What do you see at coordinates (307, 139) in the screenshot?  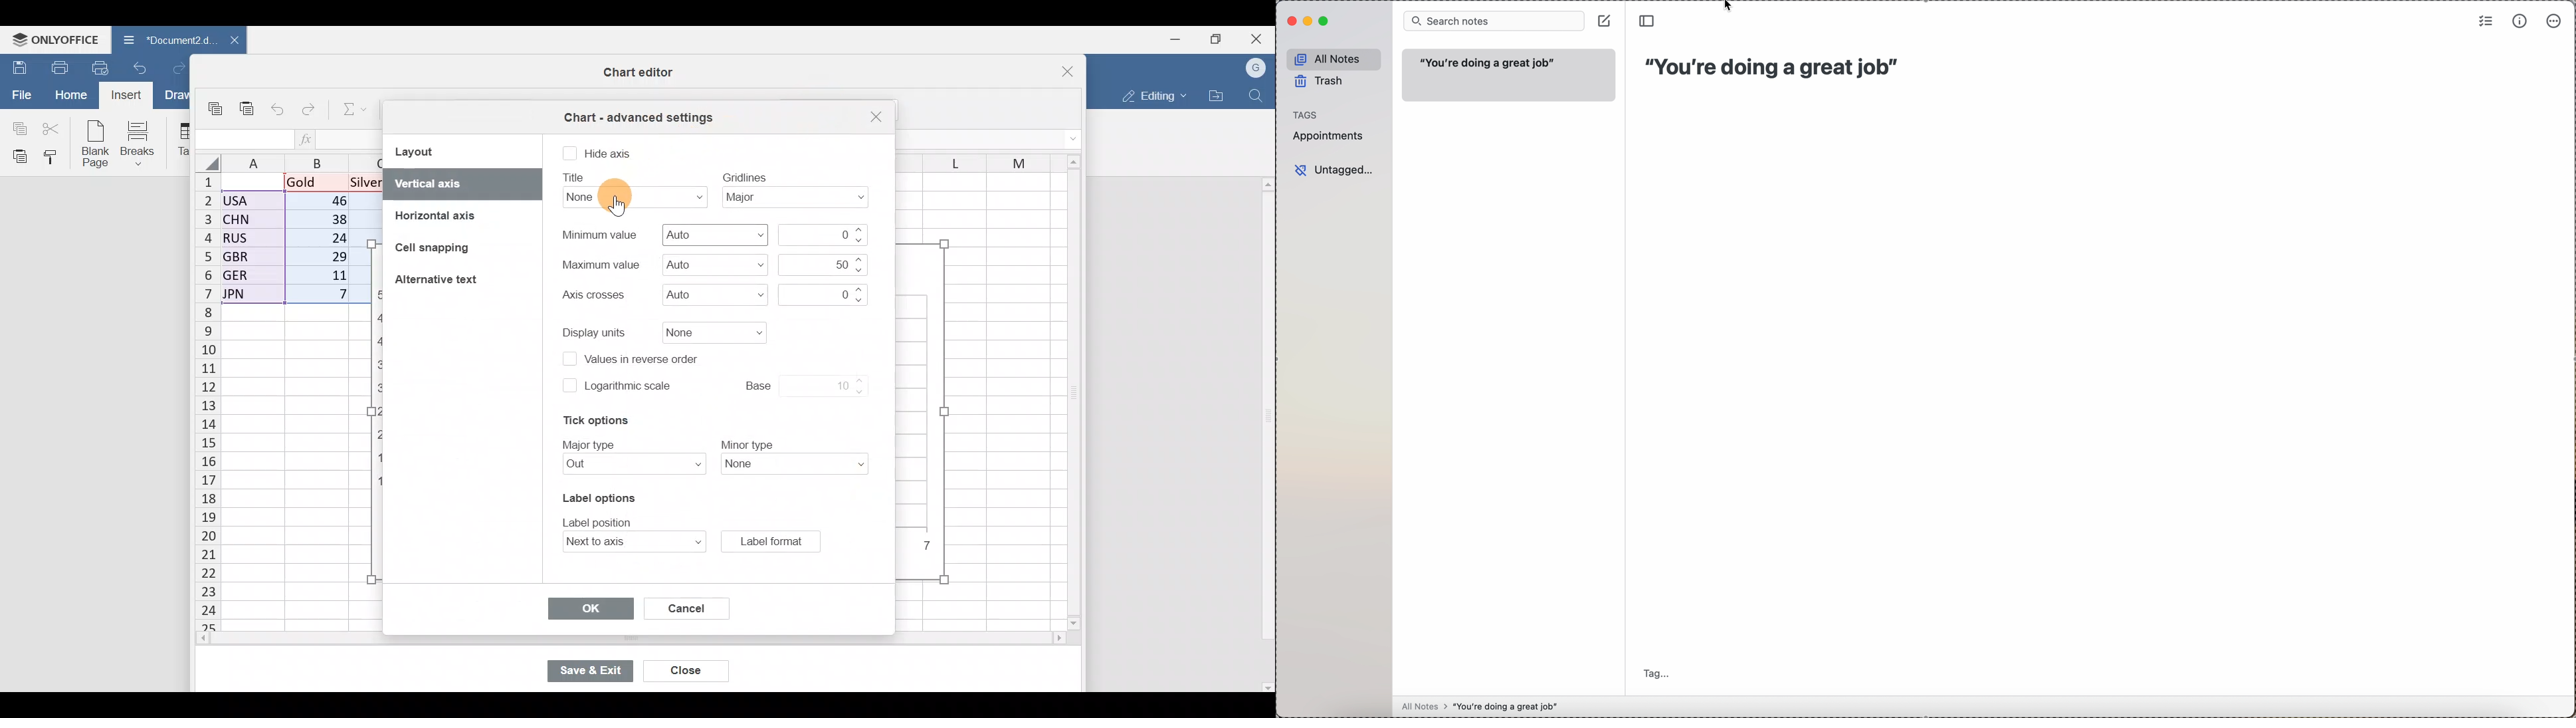 I see `Insert function` at bounding box center [307, 139].